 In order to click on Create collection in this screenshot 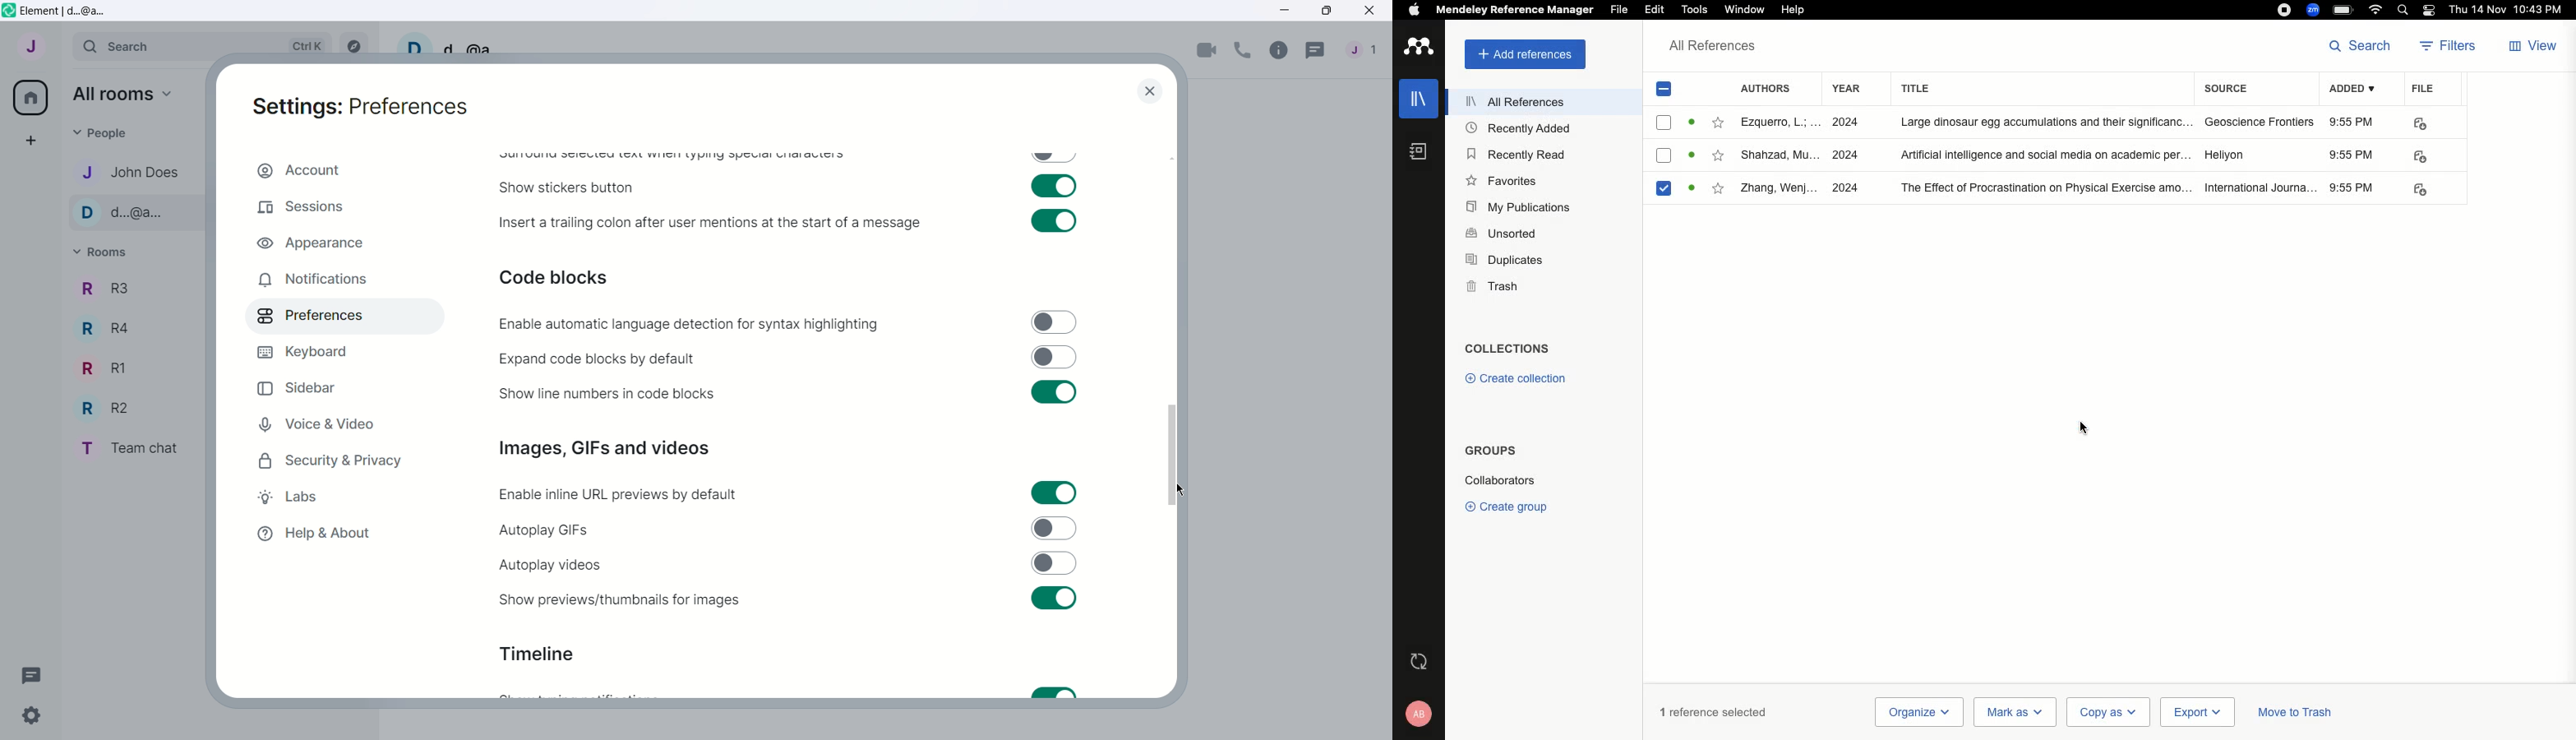, I will do `click(1513, 378)`.